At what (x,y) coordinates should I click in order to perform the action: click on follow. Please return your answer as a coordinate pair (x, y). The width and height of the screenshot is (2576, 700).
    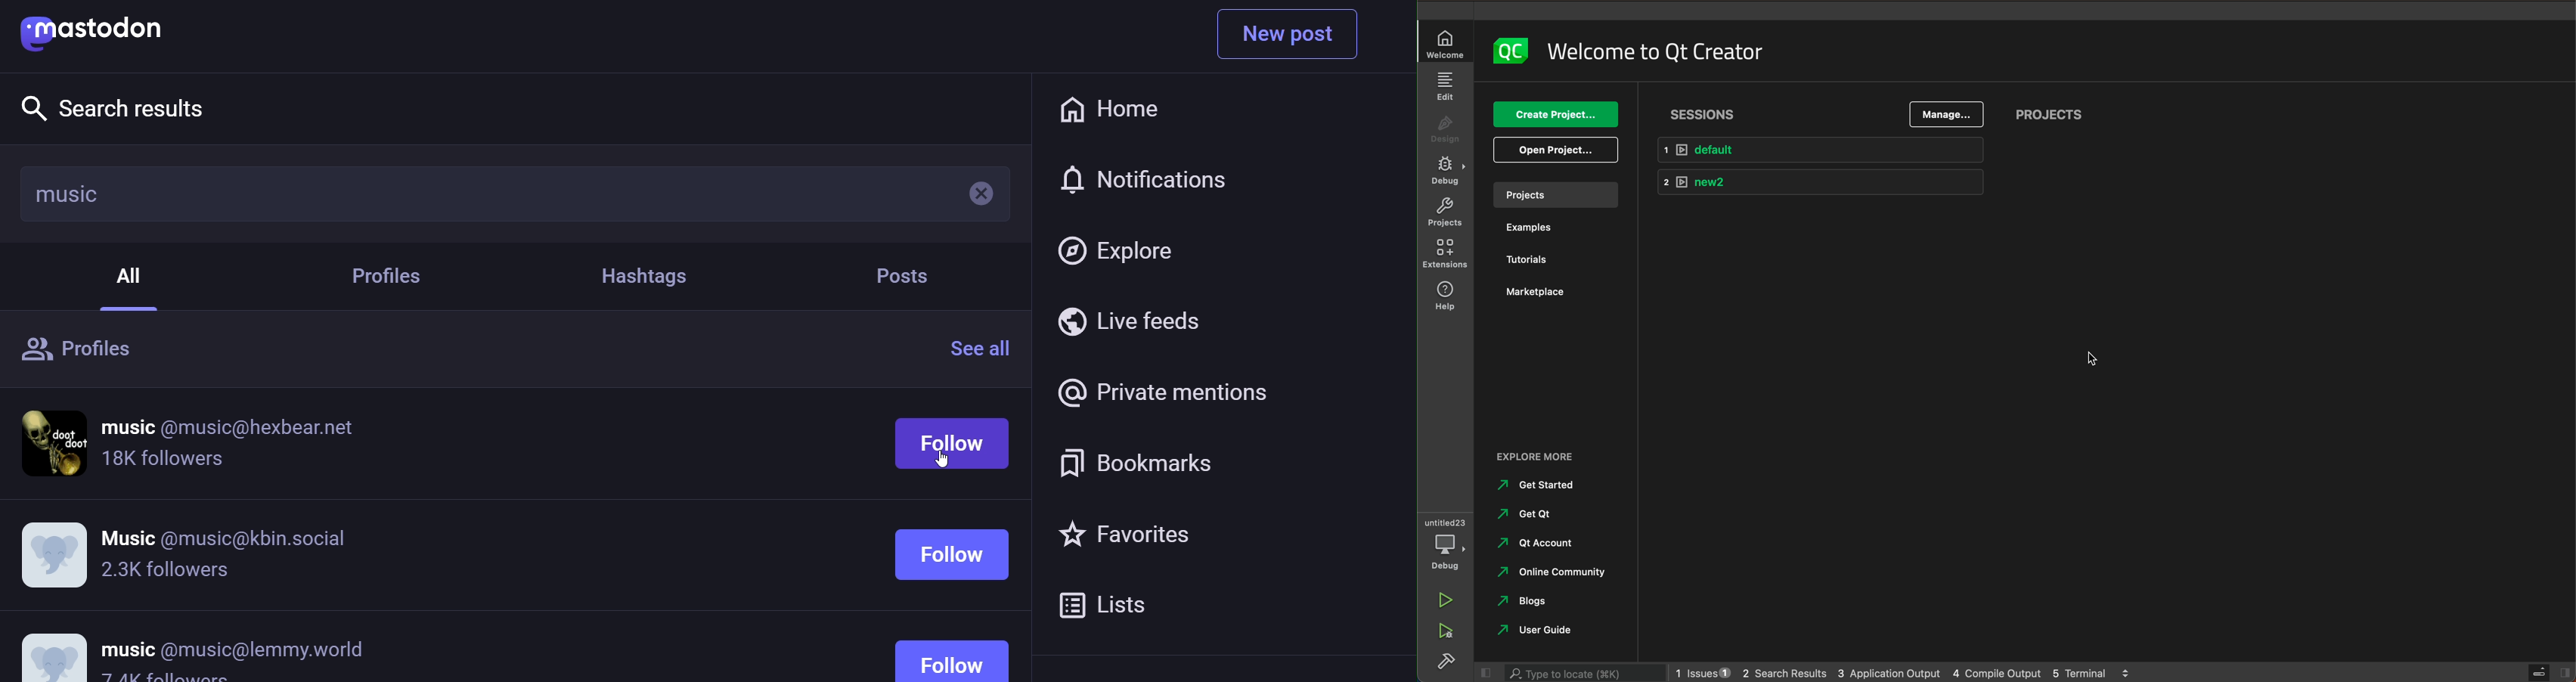
    Looking at the image, I should click on (957, 540).